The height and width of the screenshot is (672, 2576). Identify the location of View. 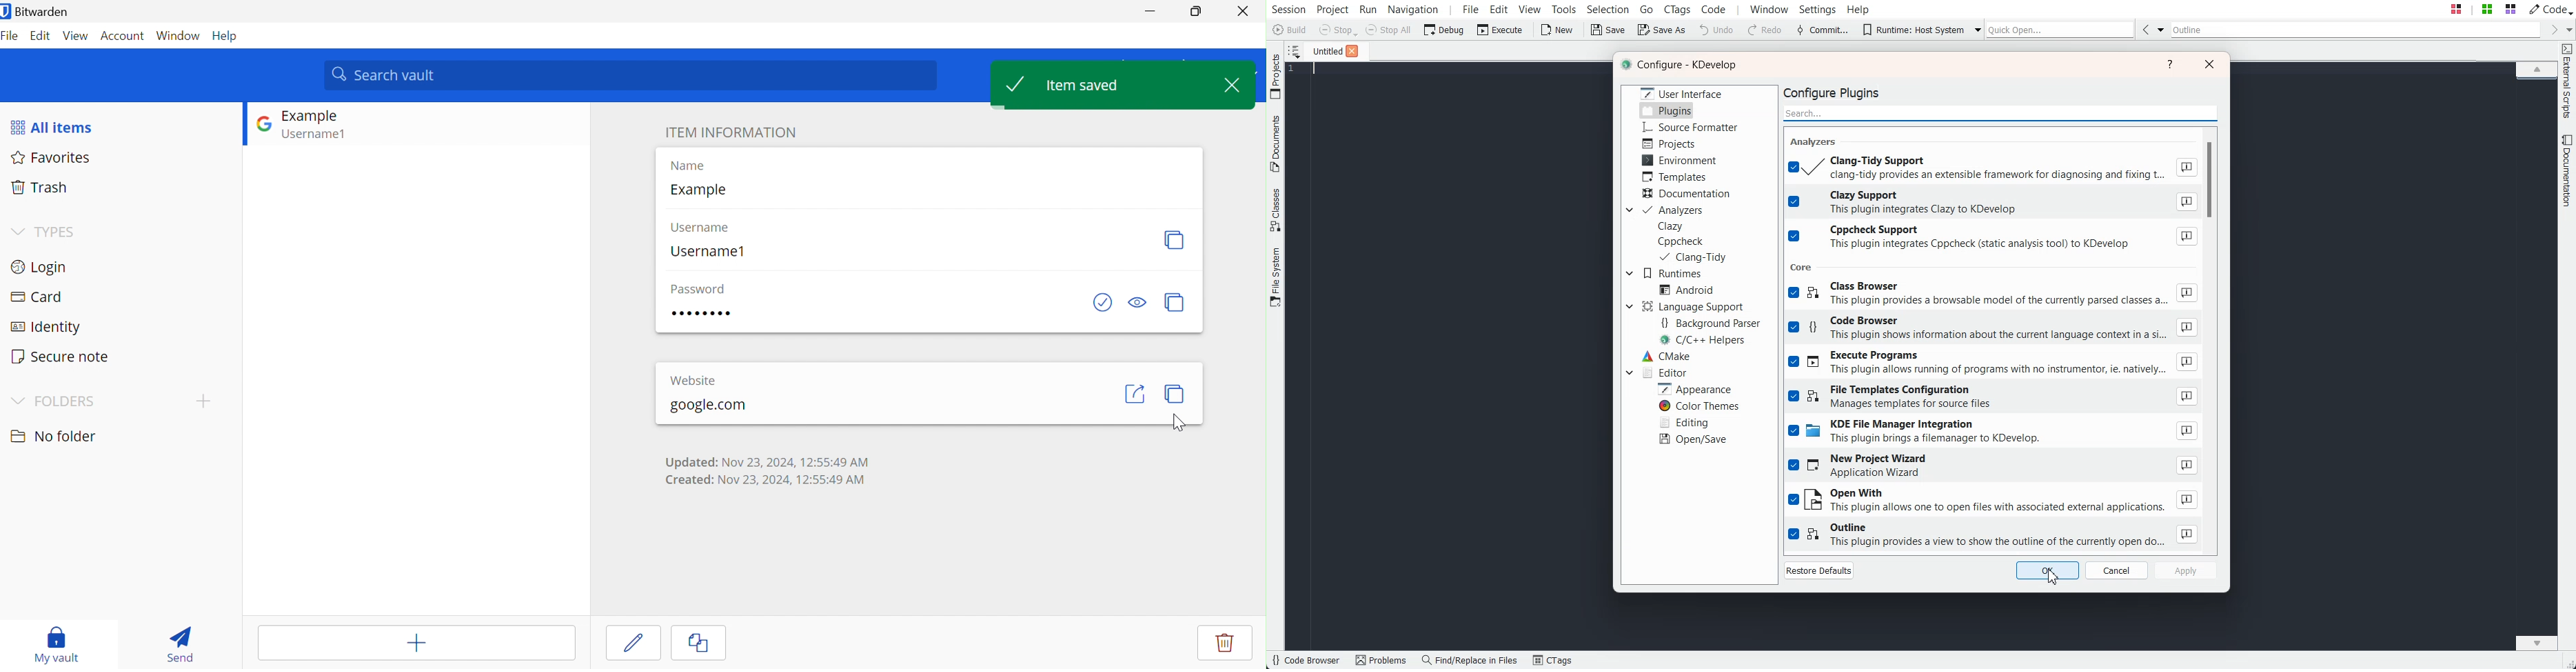
(76, 35).